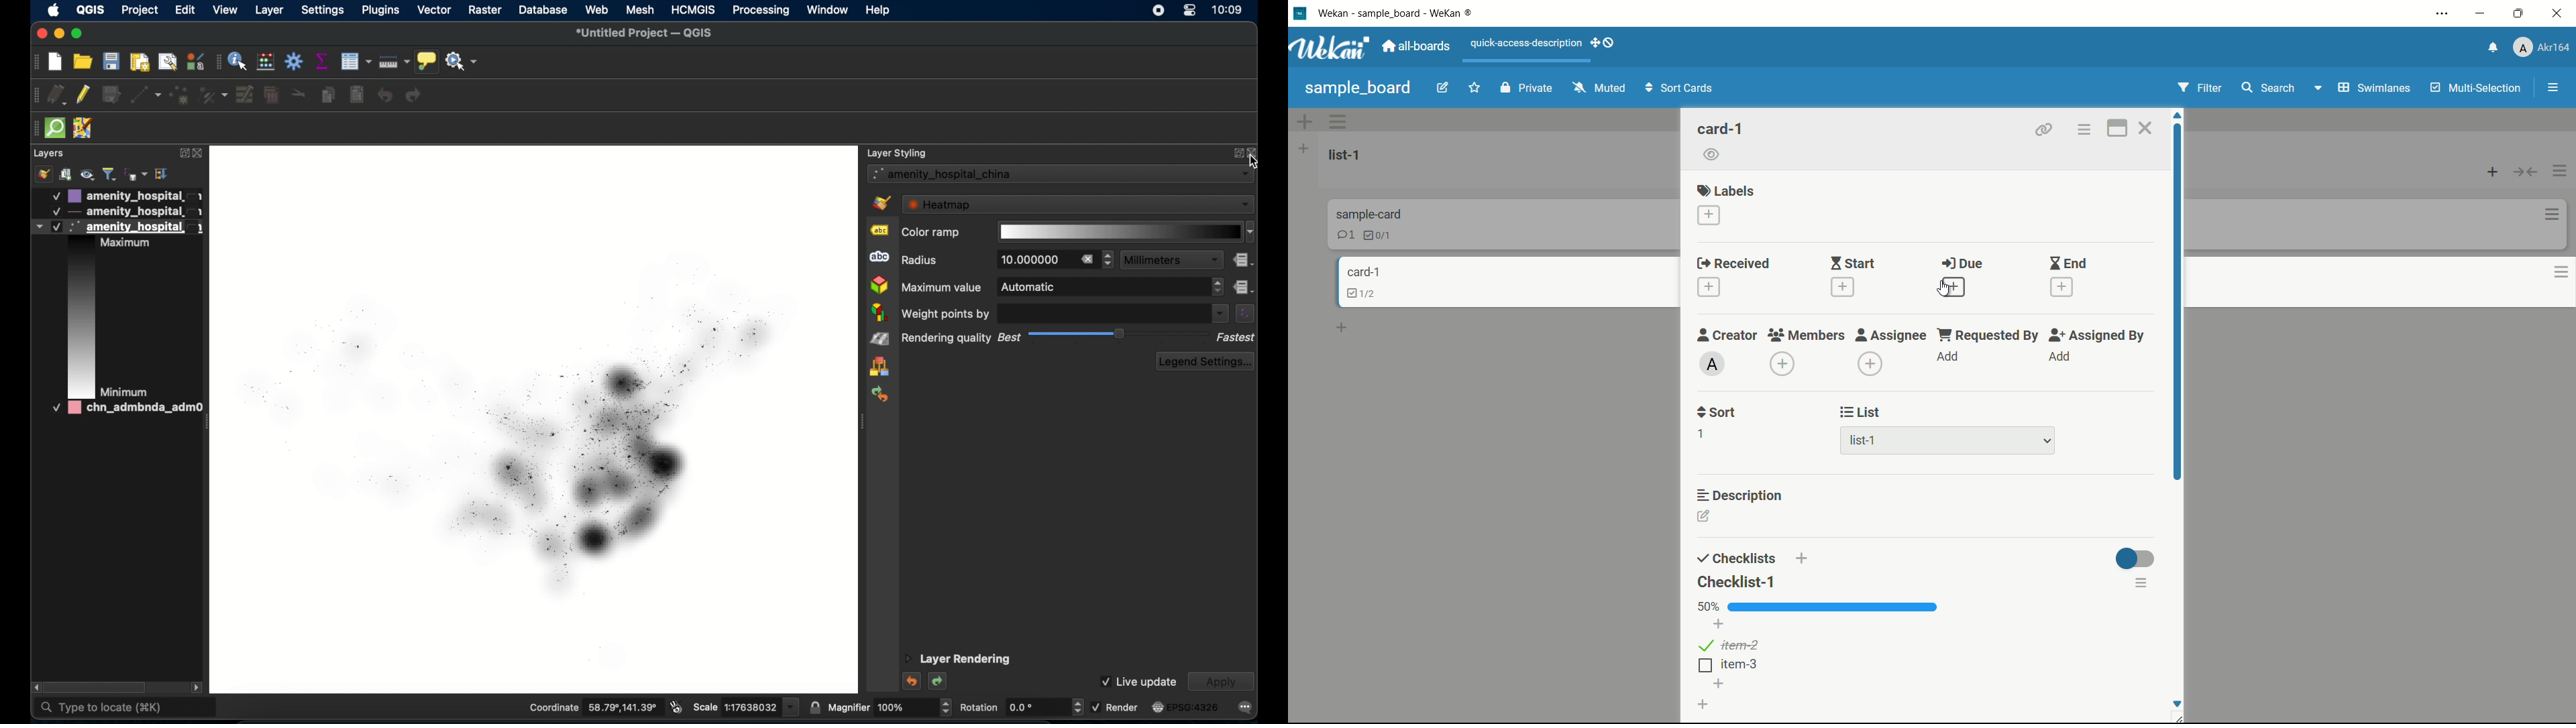 Image resolution: width=2576 pixels, height=728 pixels. Describe the element at coordinates (1804, 558) in the screenshot. I see `add checklist` at that location.